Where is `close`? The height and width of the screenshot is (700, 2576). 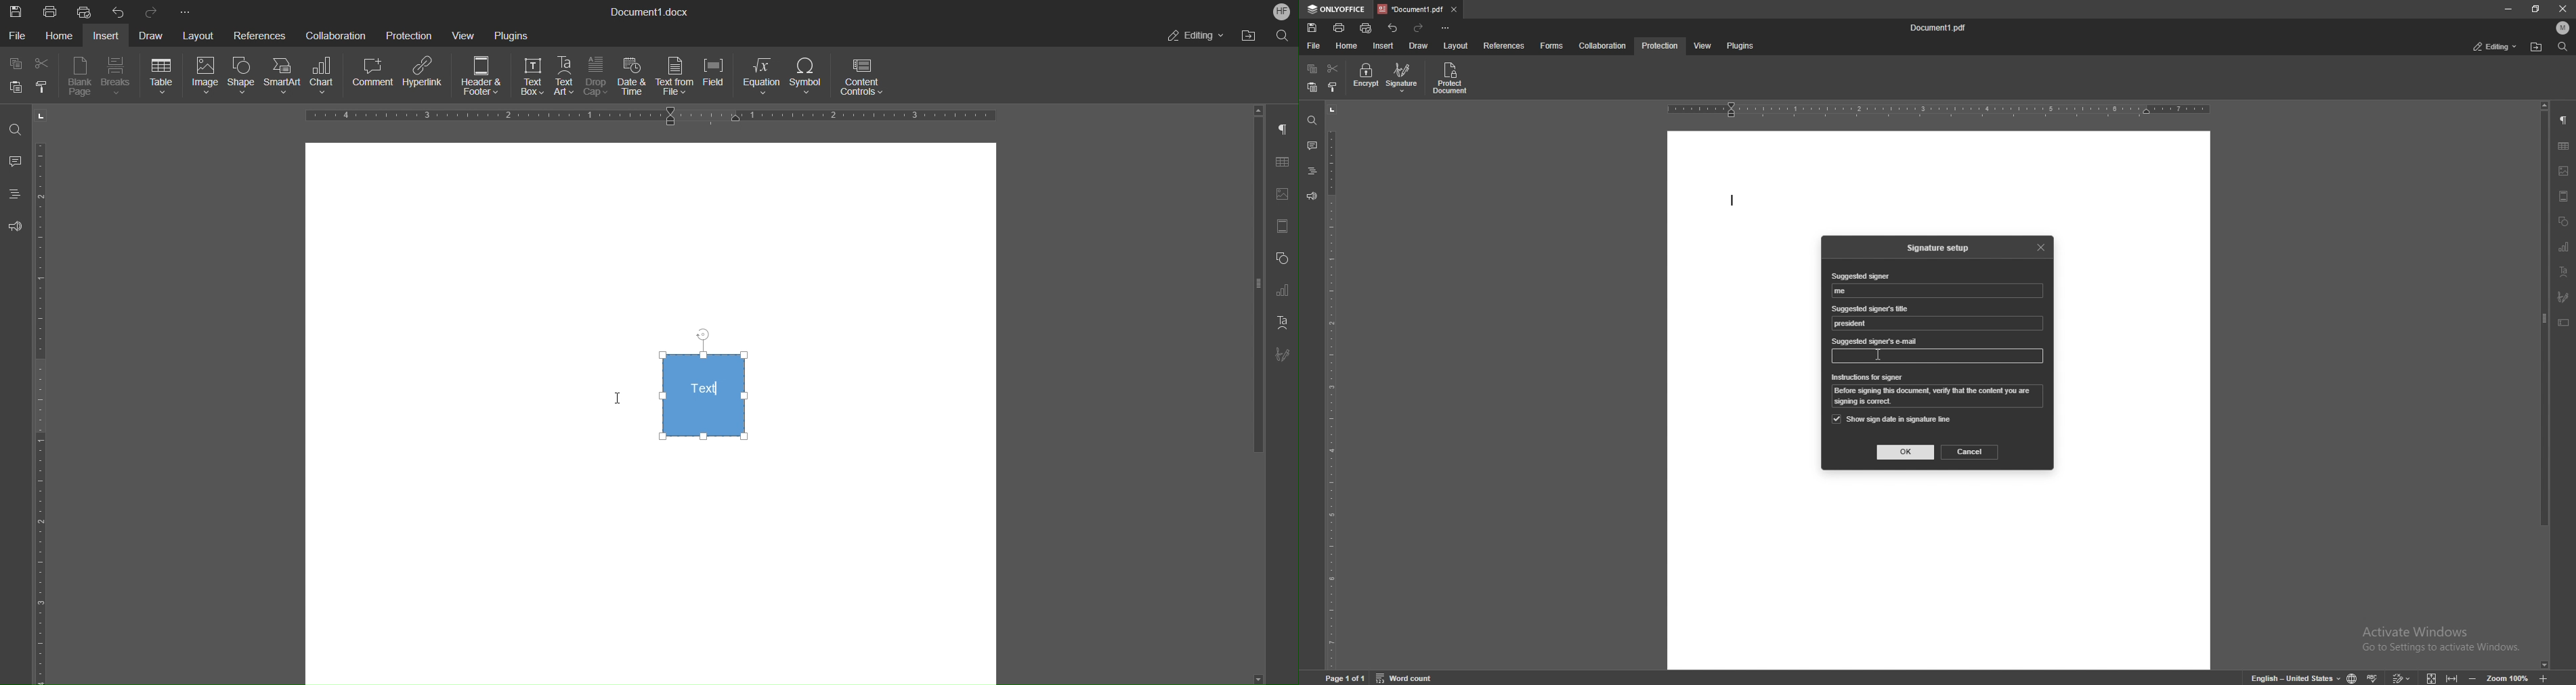
close is located at coordinates (2043, 246).